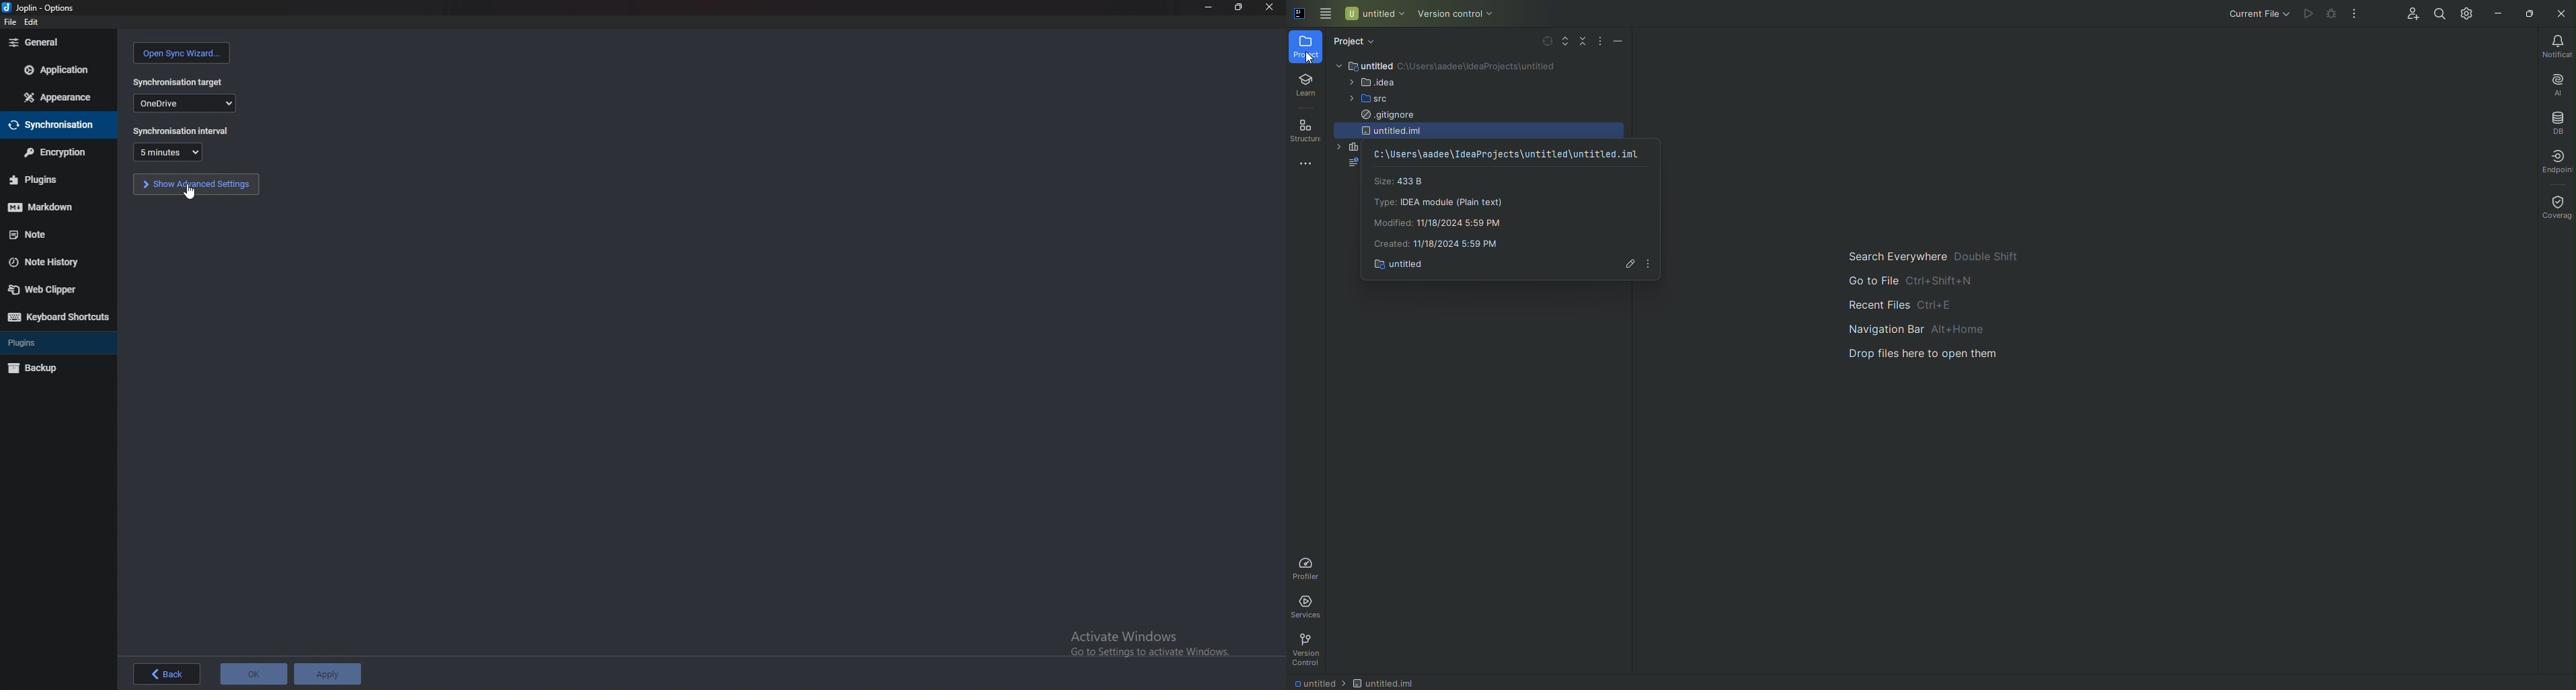 The image size is (2576, 700). Describe the element at coordinates (52, 344) in the screenshot. I see `plugins` at that location.